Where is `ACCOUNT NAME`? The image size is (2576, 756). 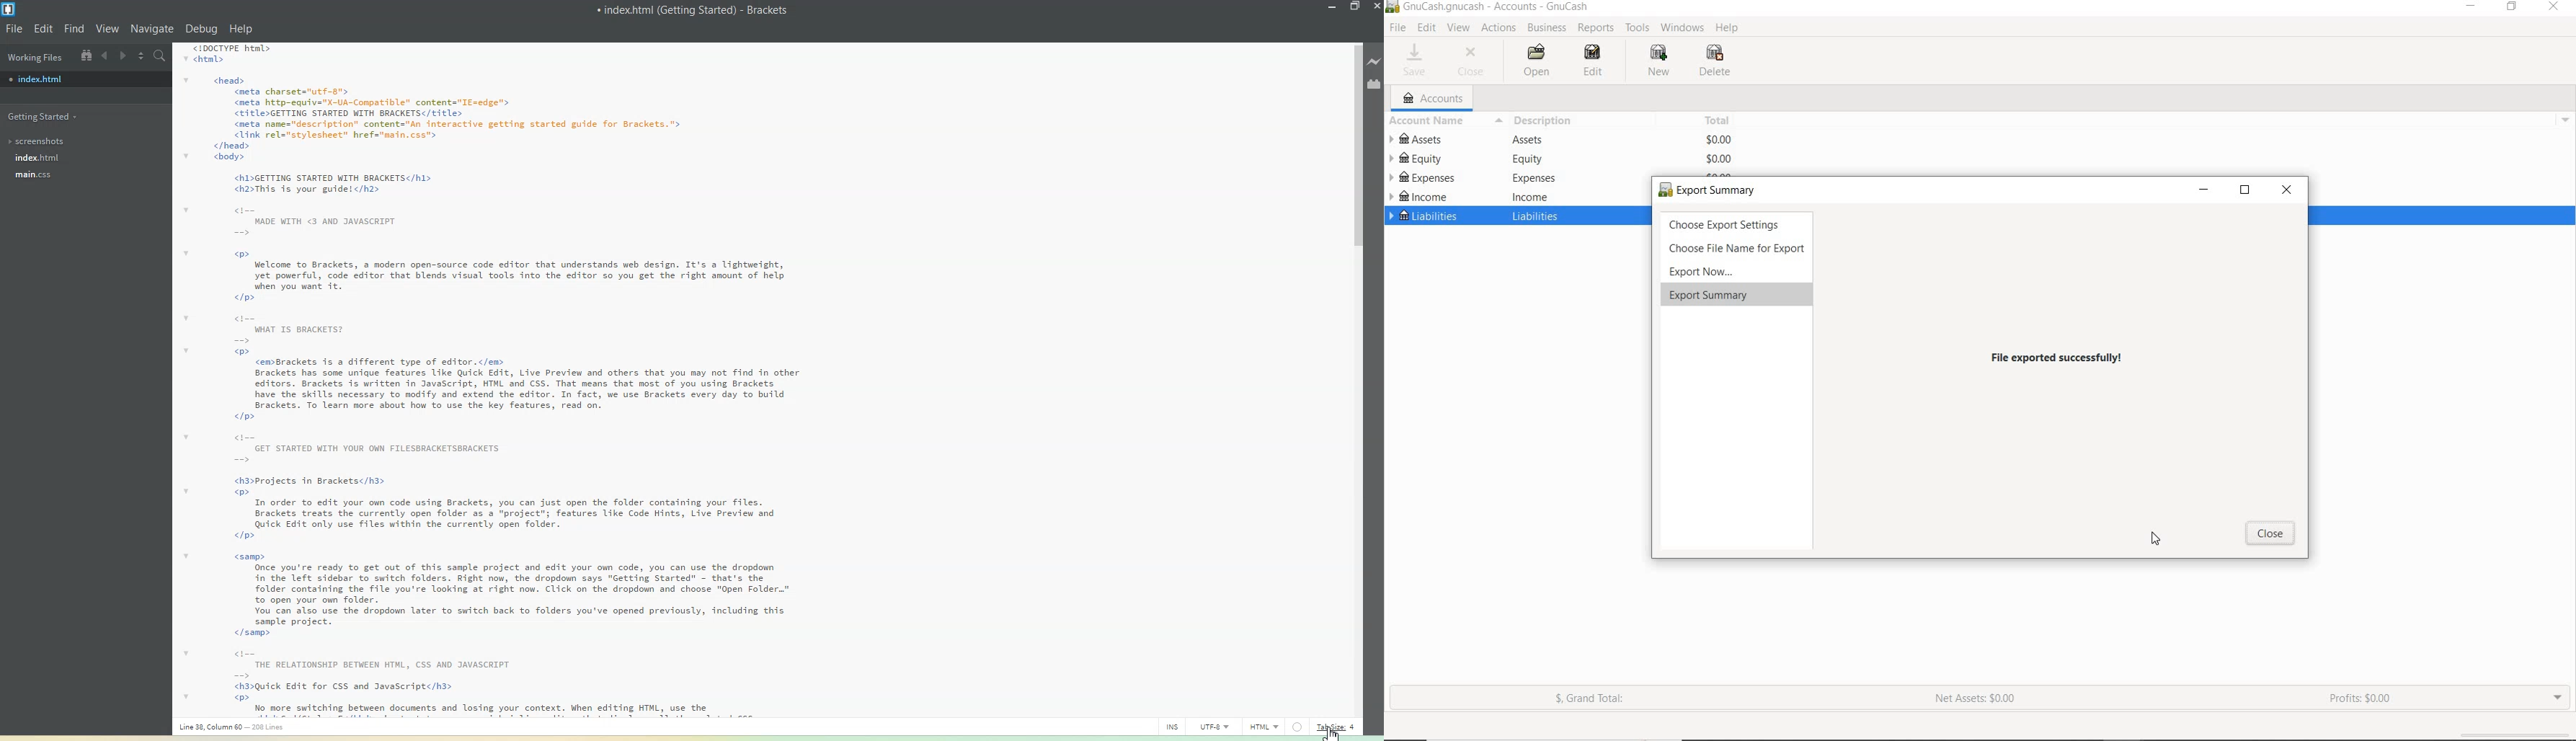
ACCOUNT NAME is located at coordinates (1426, 122).